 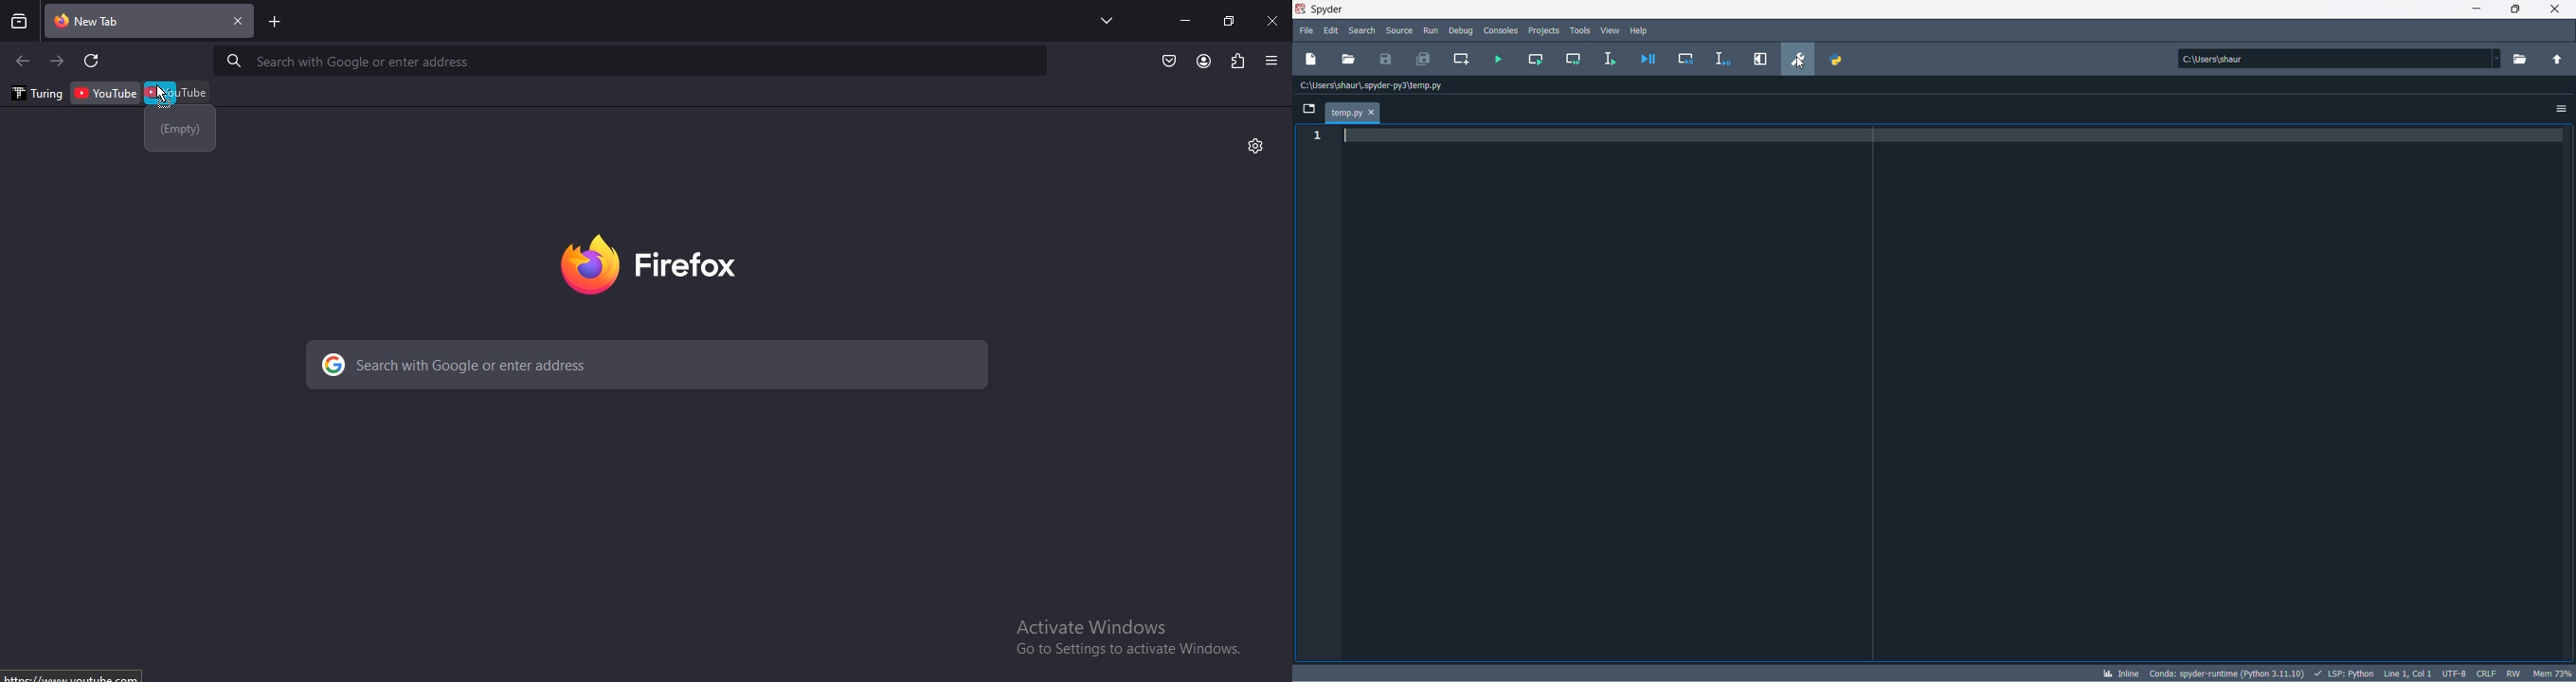 I want to click on search with Google or enter address, so click(x=537, y=362).